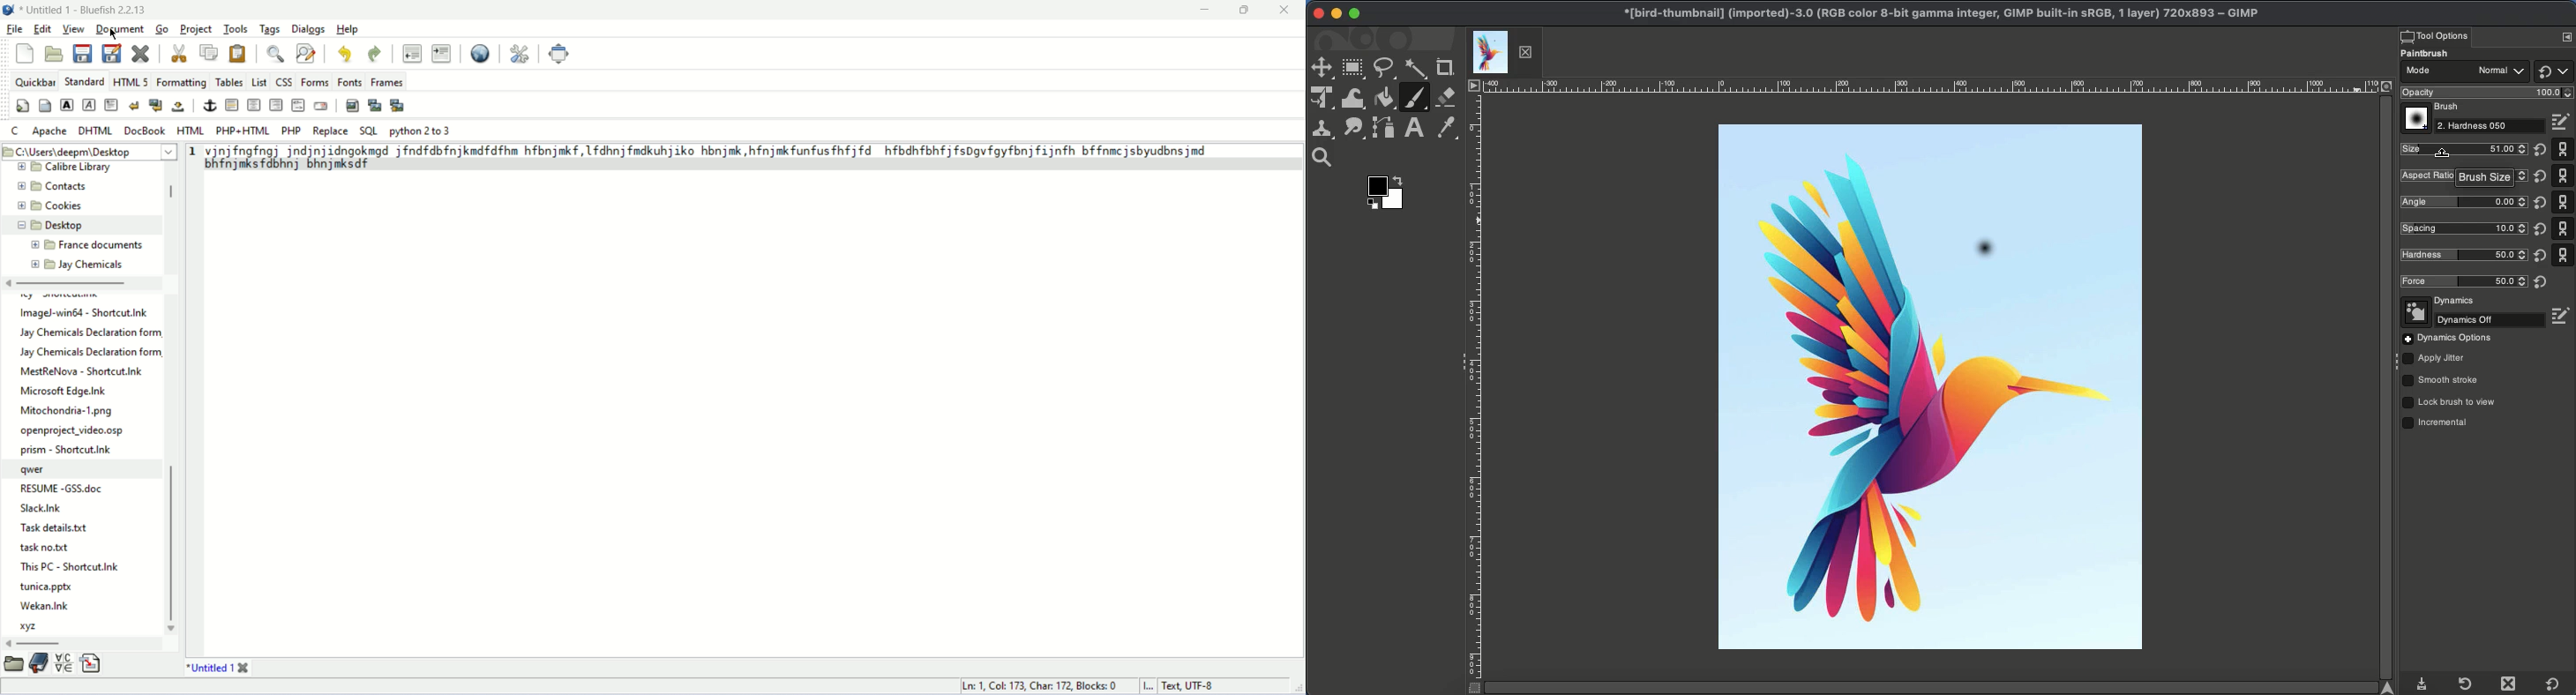  I want to click on python 2 to 3, so click(420, 131).